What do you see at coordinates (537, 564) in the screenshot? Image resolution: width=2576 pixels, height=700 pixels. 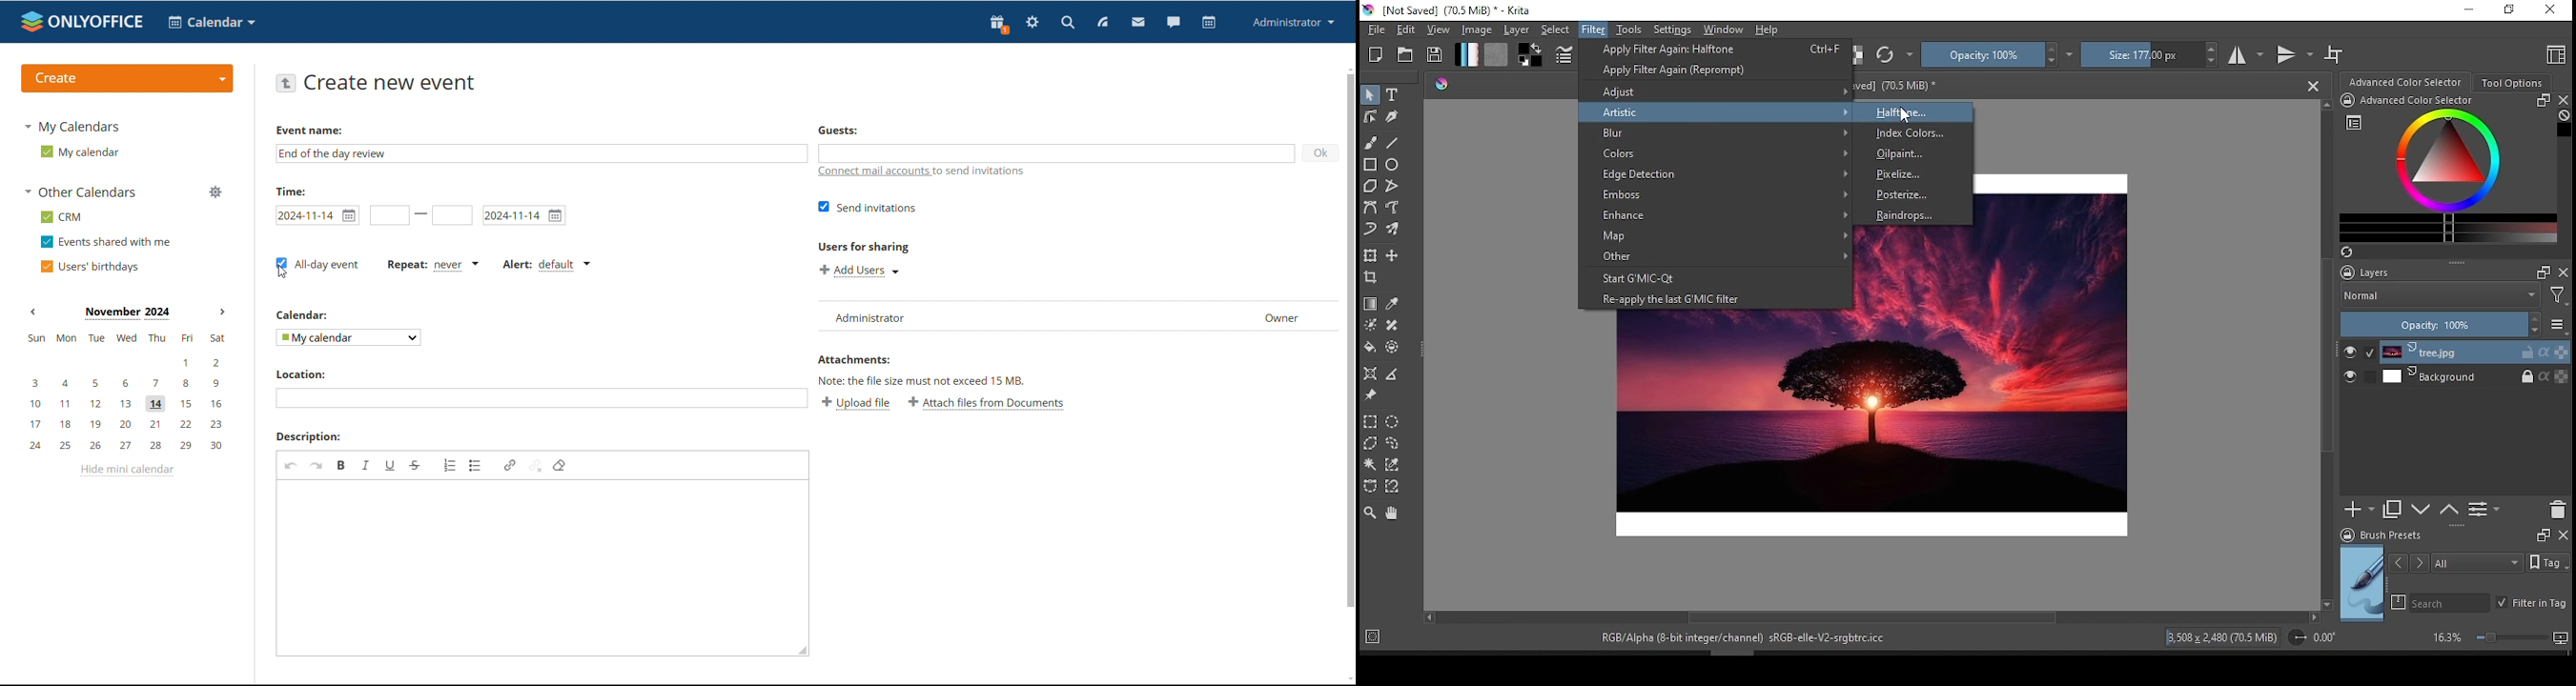 I see `add description` at bounding box center [537, 564].